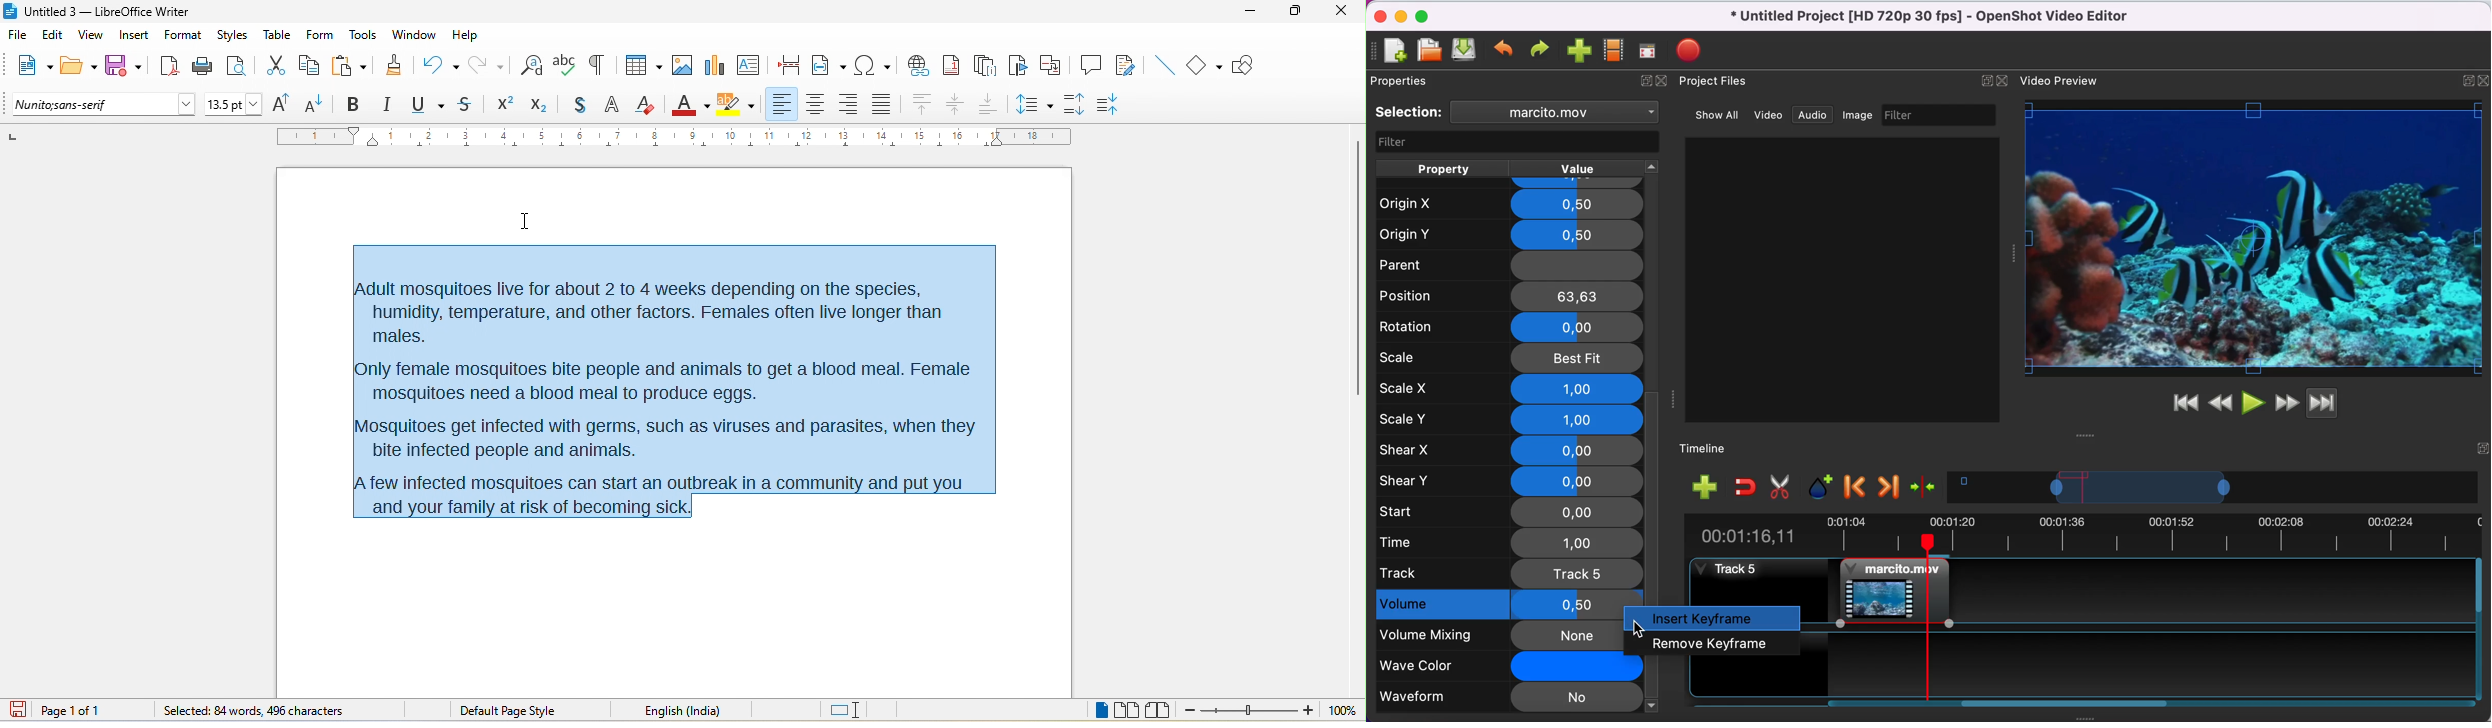  Describe the element at coordinates (675, 136) in the screenshot. I see `ruler` at that location.